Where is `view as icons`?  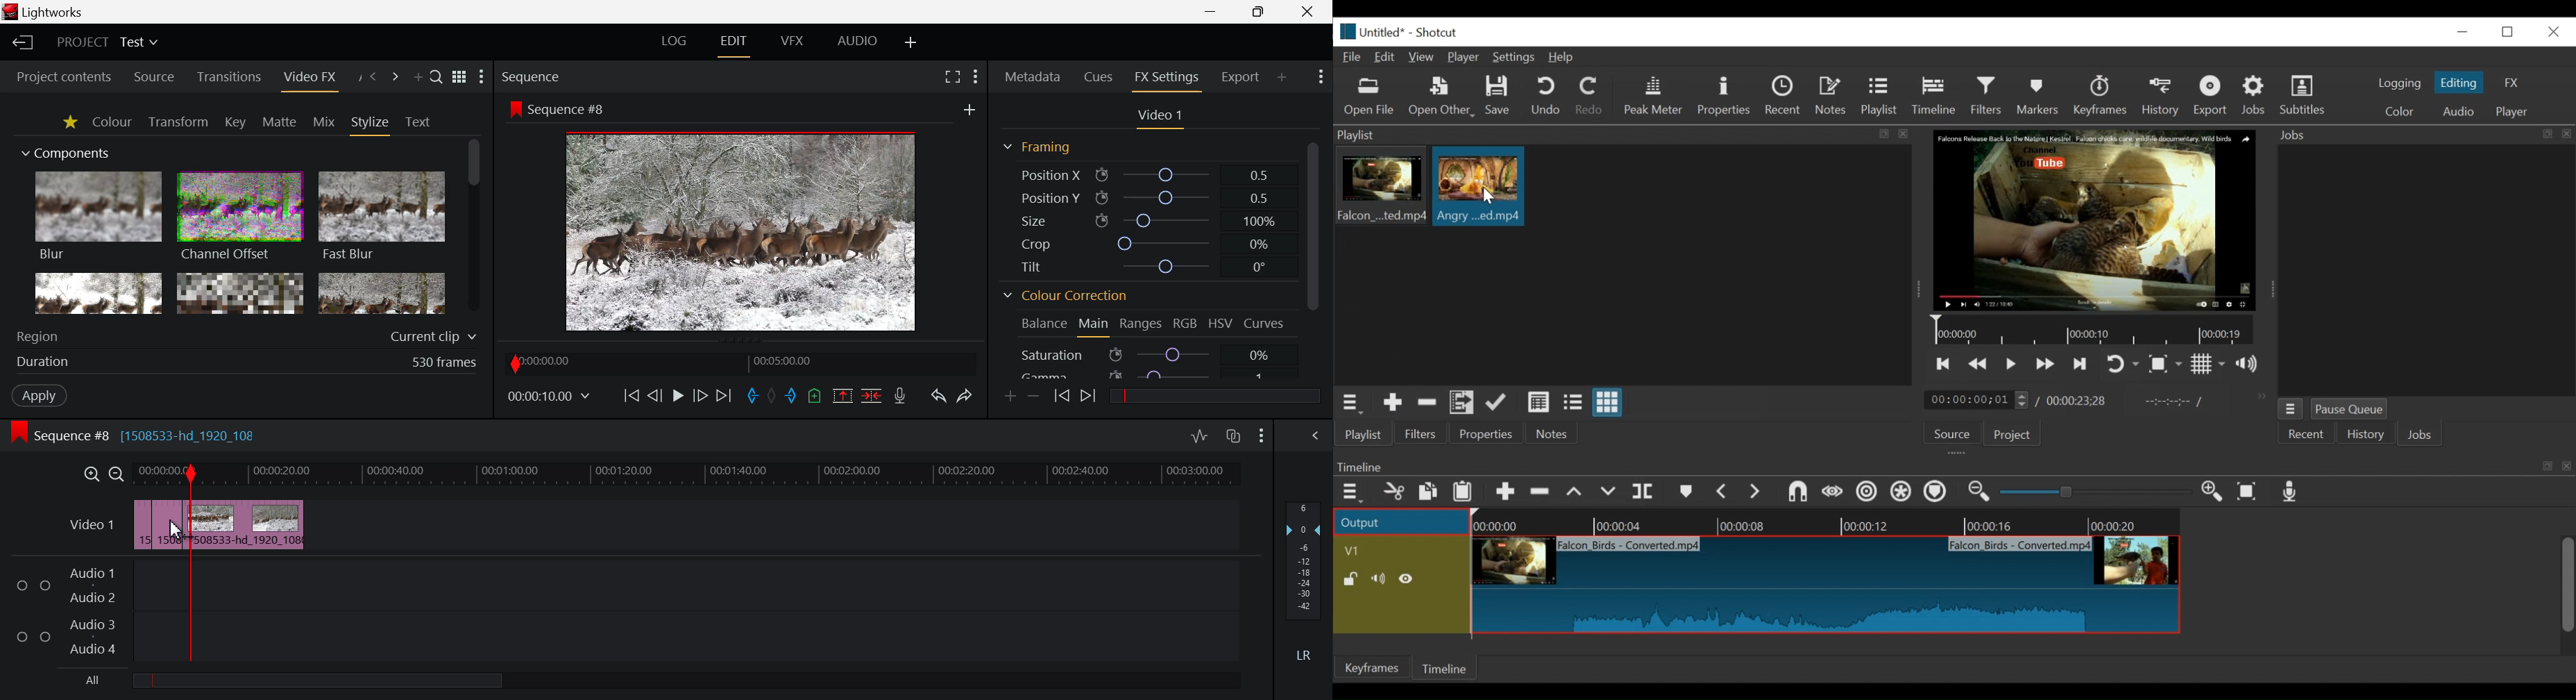
view as icons is located at coordinates (1606, 403).